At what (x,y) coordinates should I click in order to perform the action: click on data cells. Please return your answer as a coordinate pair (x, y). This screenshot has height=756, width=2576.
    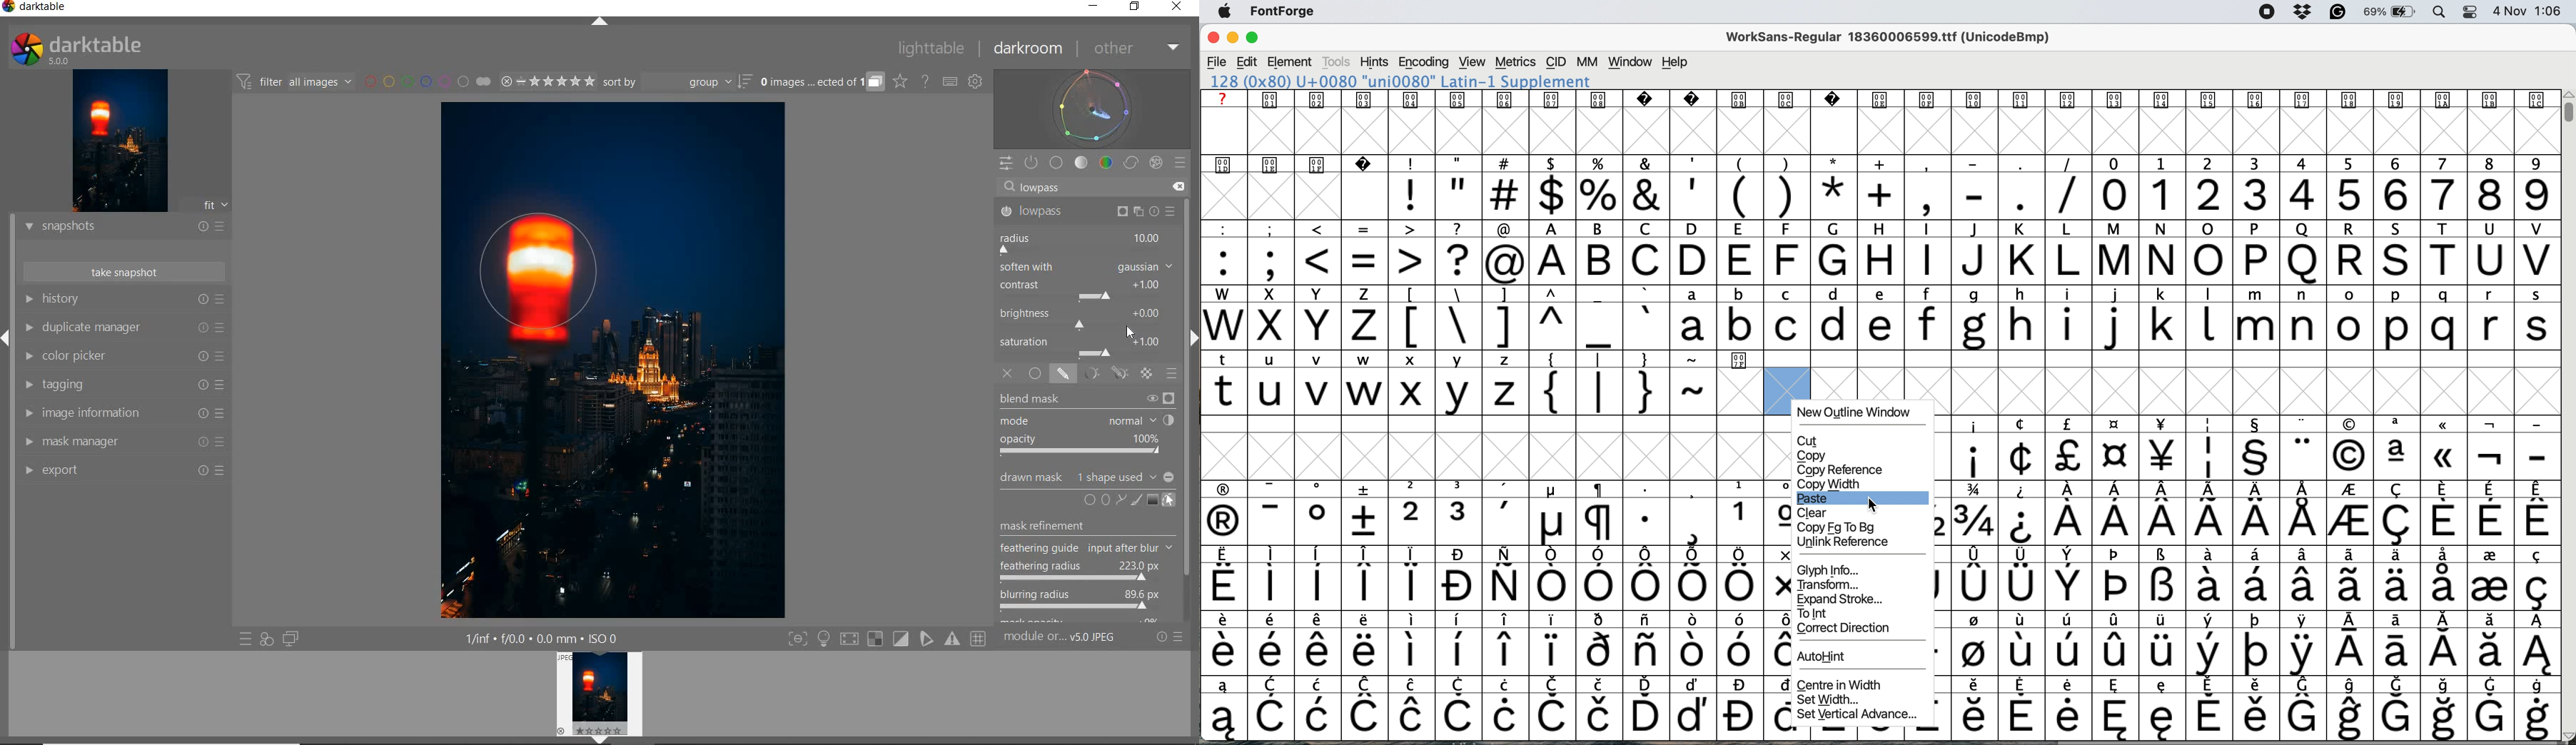
    Looking at the image, I should click on (2158, 359).